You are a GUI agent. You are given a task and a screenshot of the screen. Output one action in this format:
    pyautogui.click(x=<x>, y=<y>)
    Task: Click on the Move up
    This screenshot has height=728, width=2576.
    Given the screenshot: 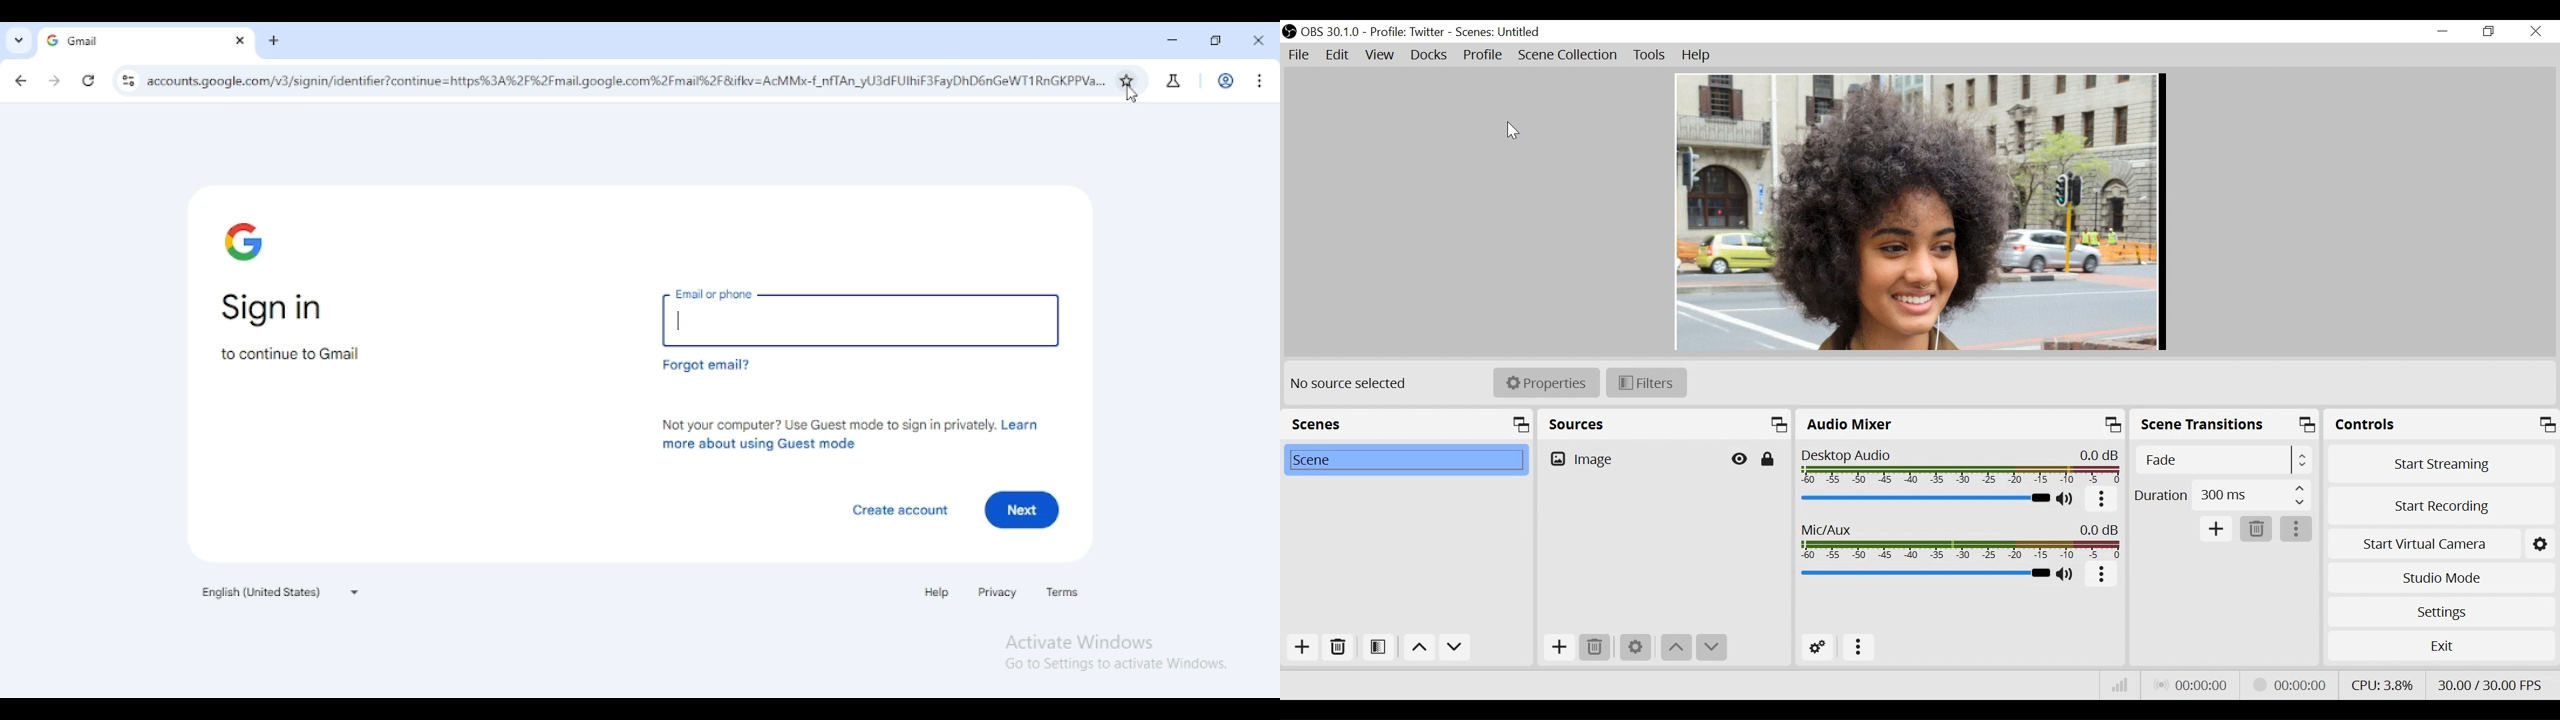 What is the action you would take?
    pyautogui.click(x=1675, y=647)
    